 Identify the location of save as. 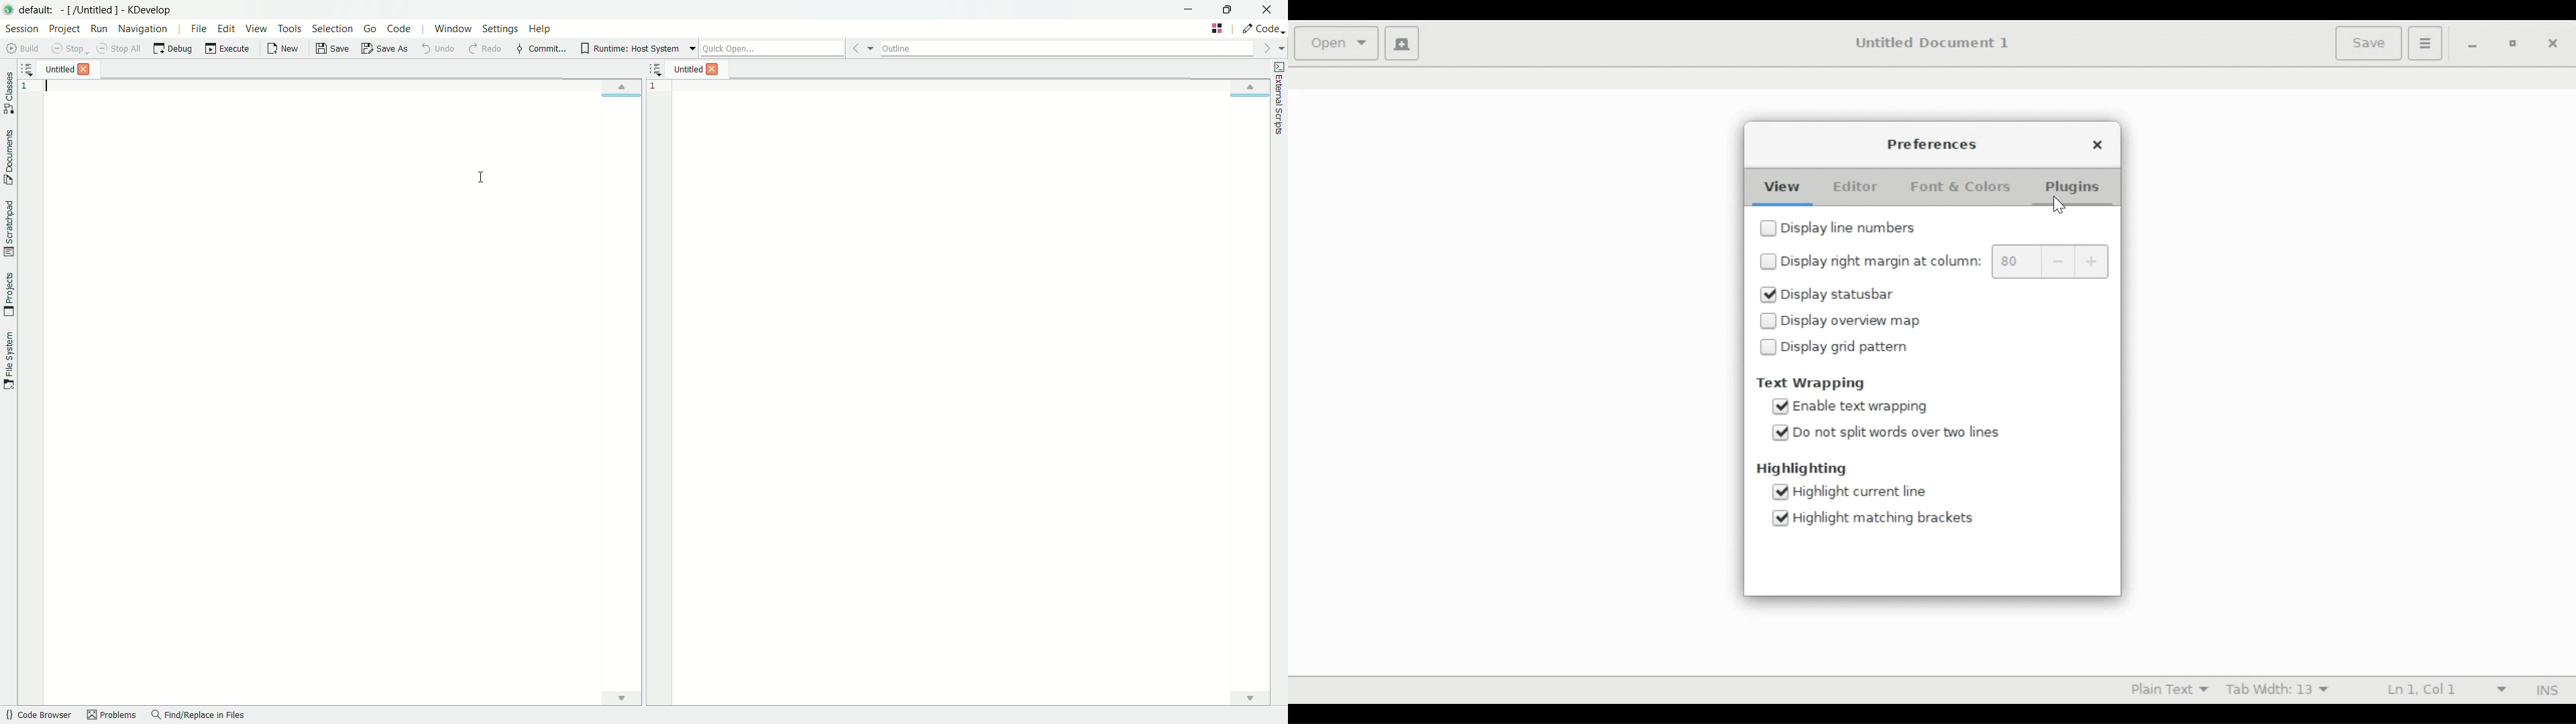
(384, 48).